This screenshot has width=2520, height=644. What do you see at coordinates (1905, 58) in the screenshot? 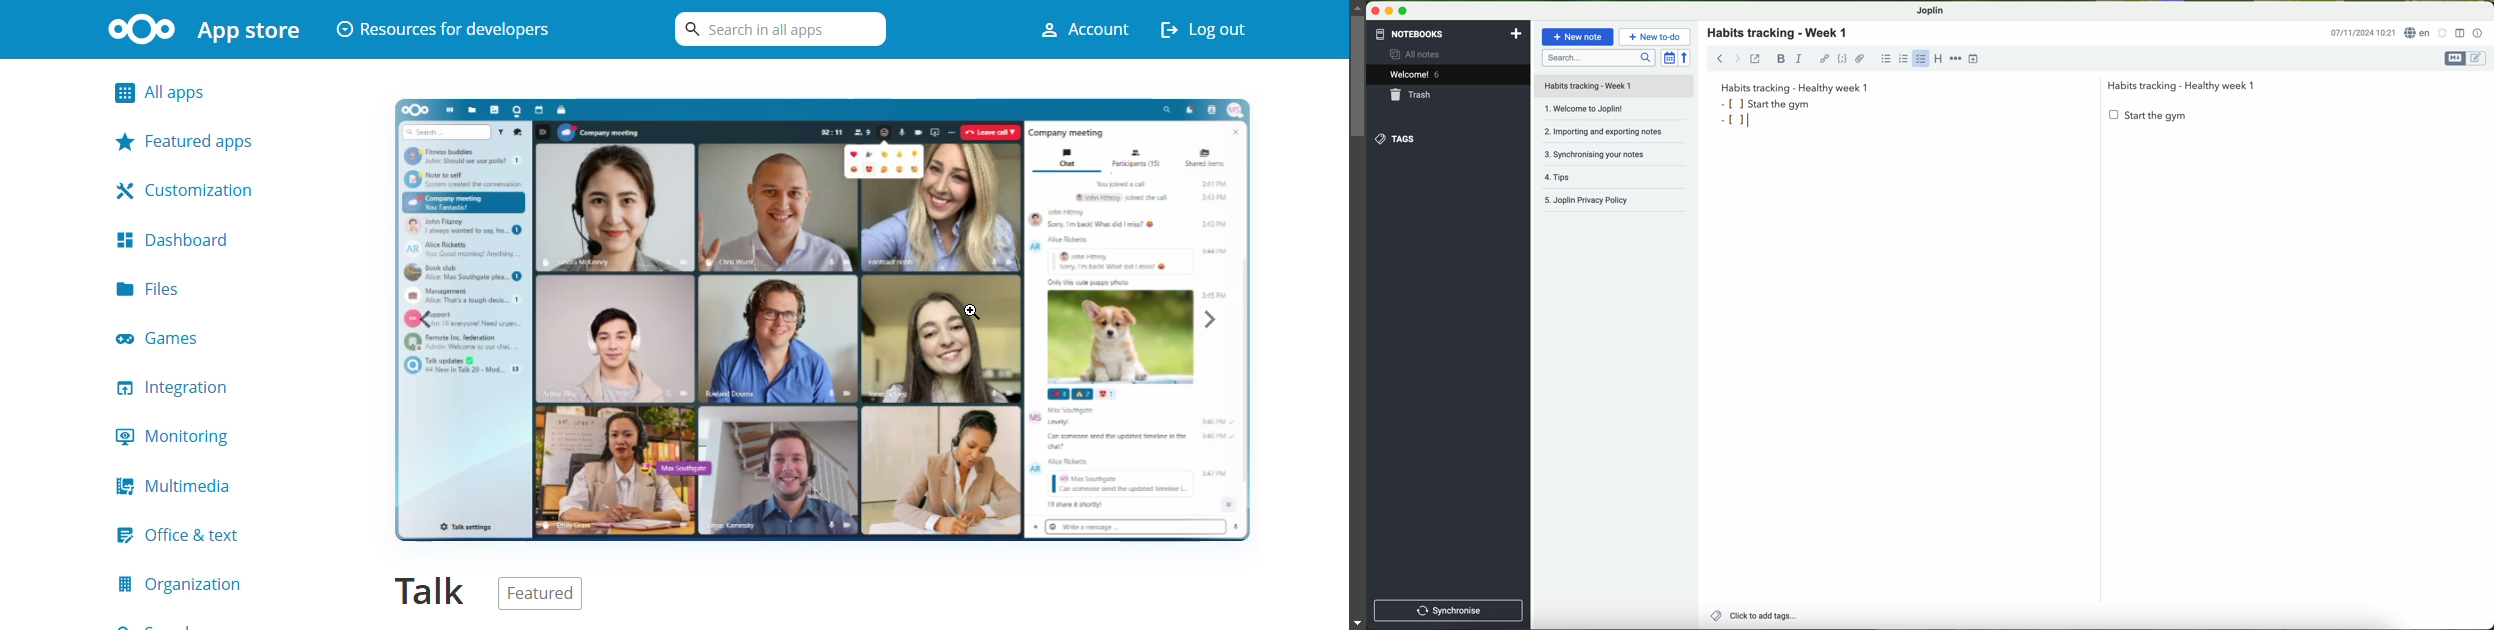
I see `numbered list` at bounding box center [1905, 58].